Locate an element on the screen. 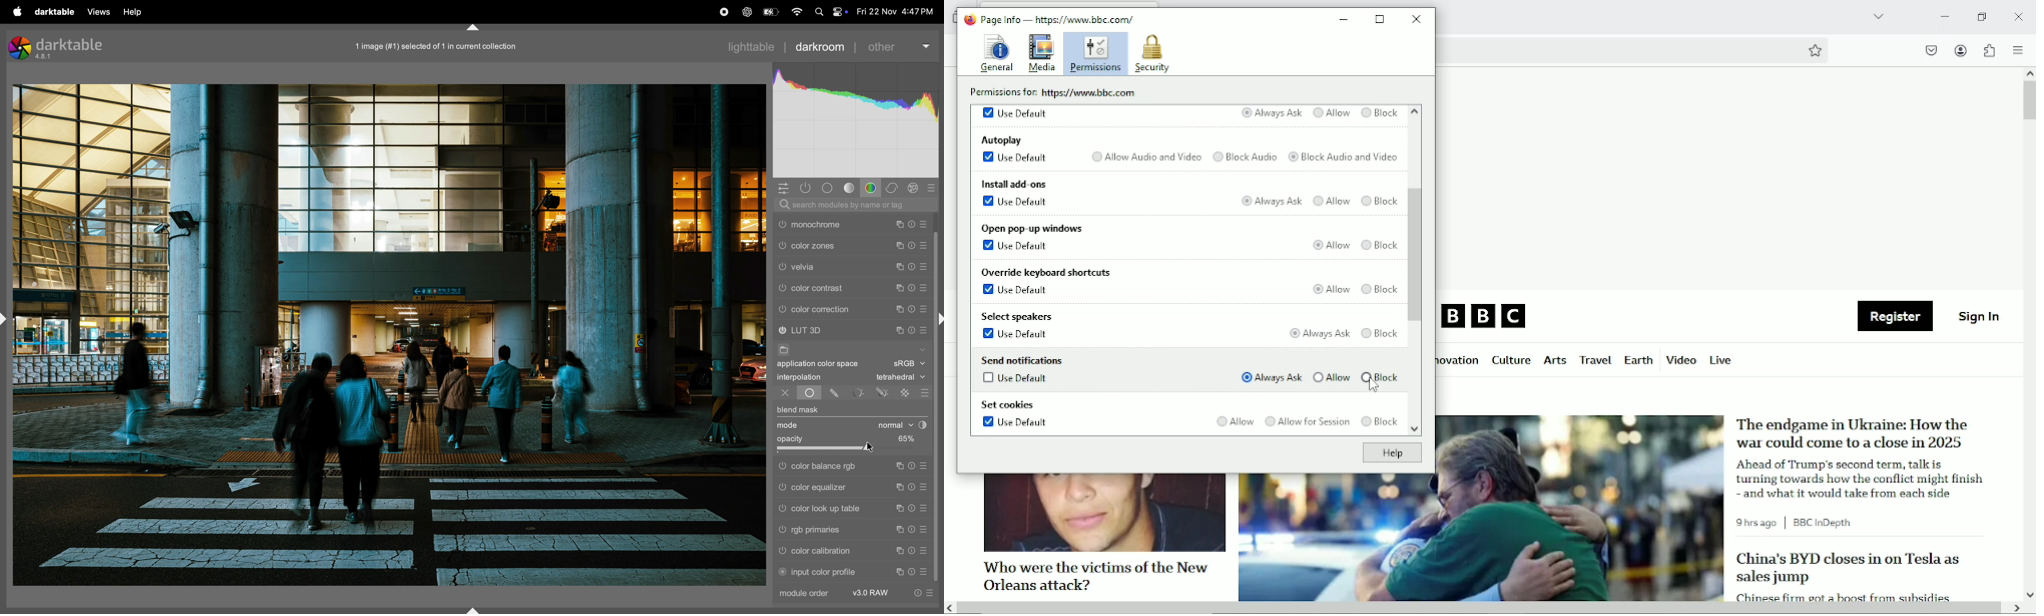 The image size is (2044, 616). raster mask is located at coordinates (905, 392).